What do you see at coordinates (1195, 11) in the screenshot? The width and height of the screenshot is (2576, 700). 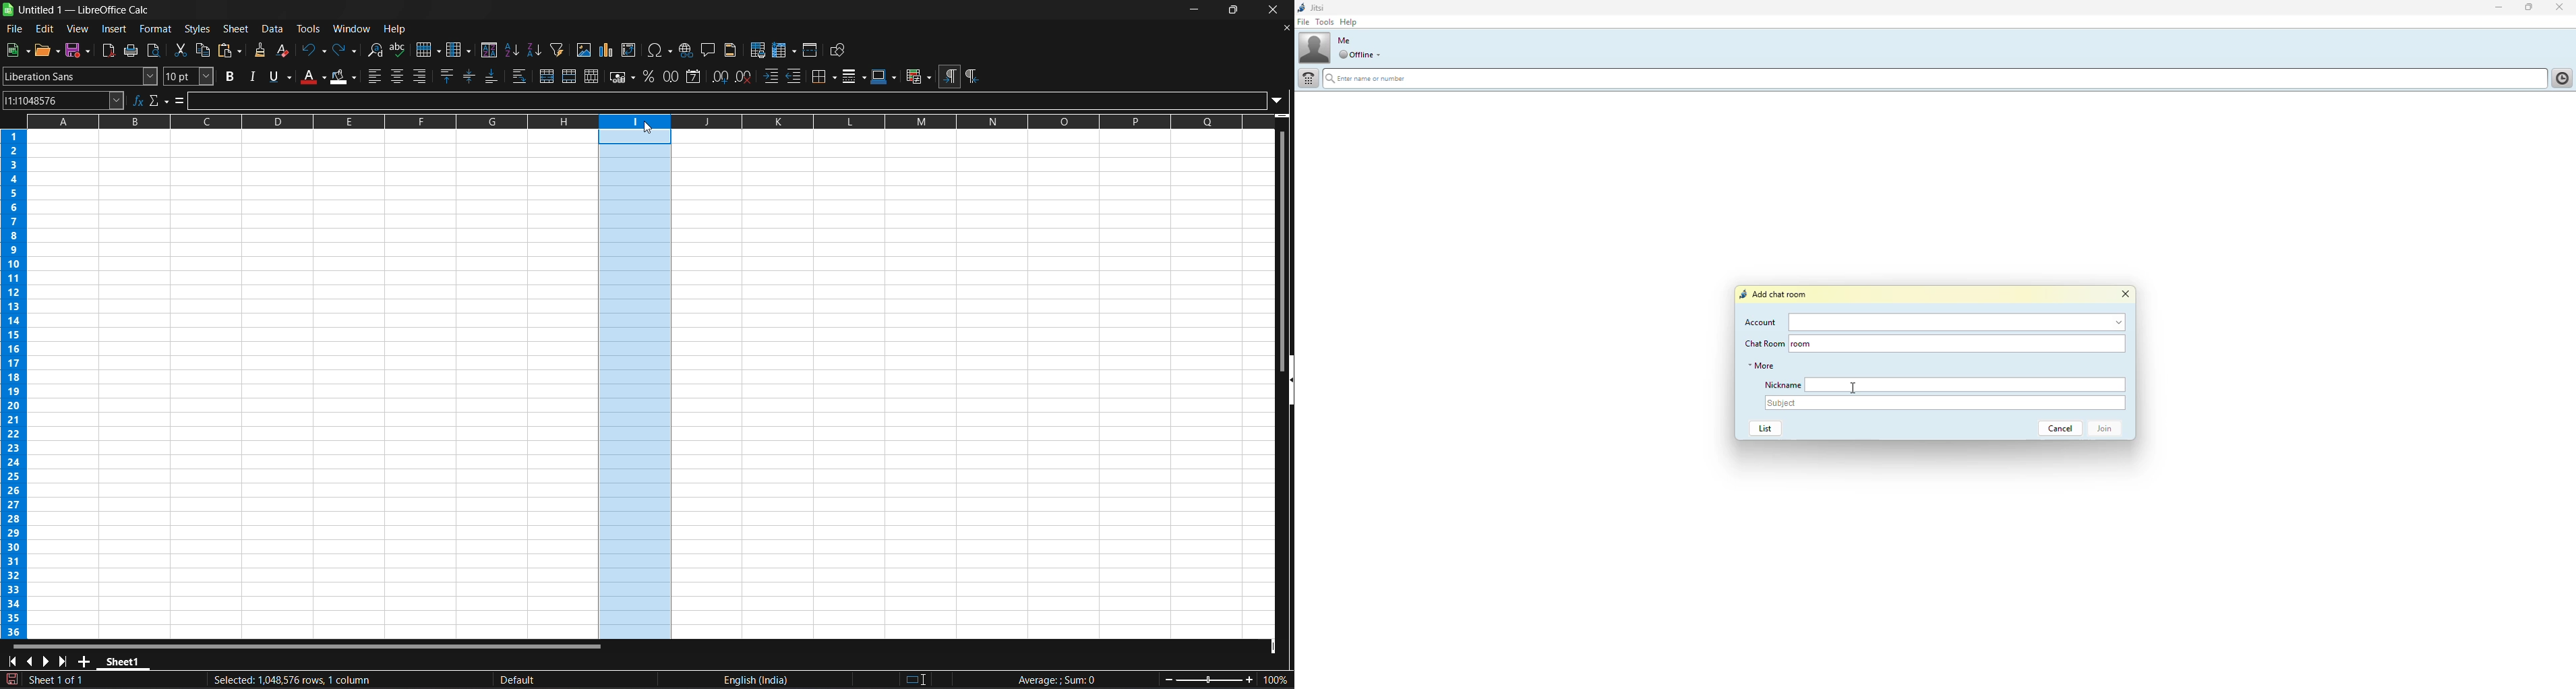 I see `minimize` at bounding box center [1195, 11].